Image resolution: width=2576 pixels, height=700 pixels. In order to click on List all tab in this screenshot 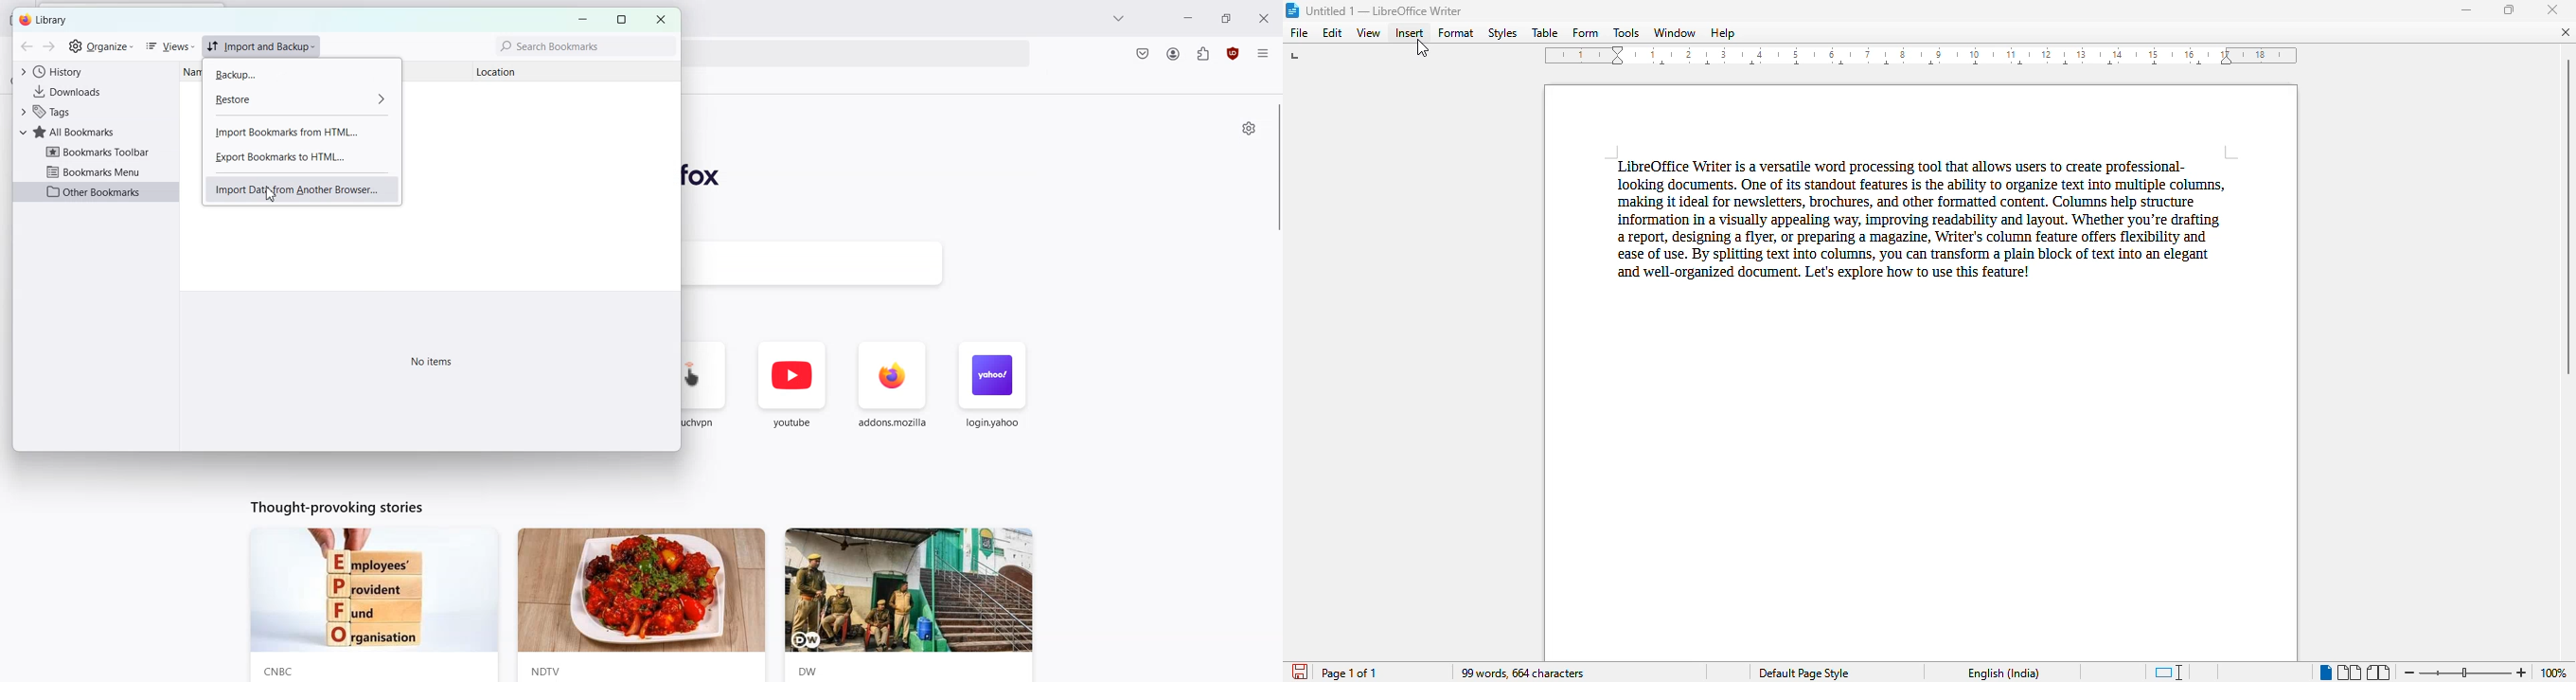, I will do `click(1120, 18)`.